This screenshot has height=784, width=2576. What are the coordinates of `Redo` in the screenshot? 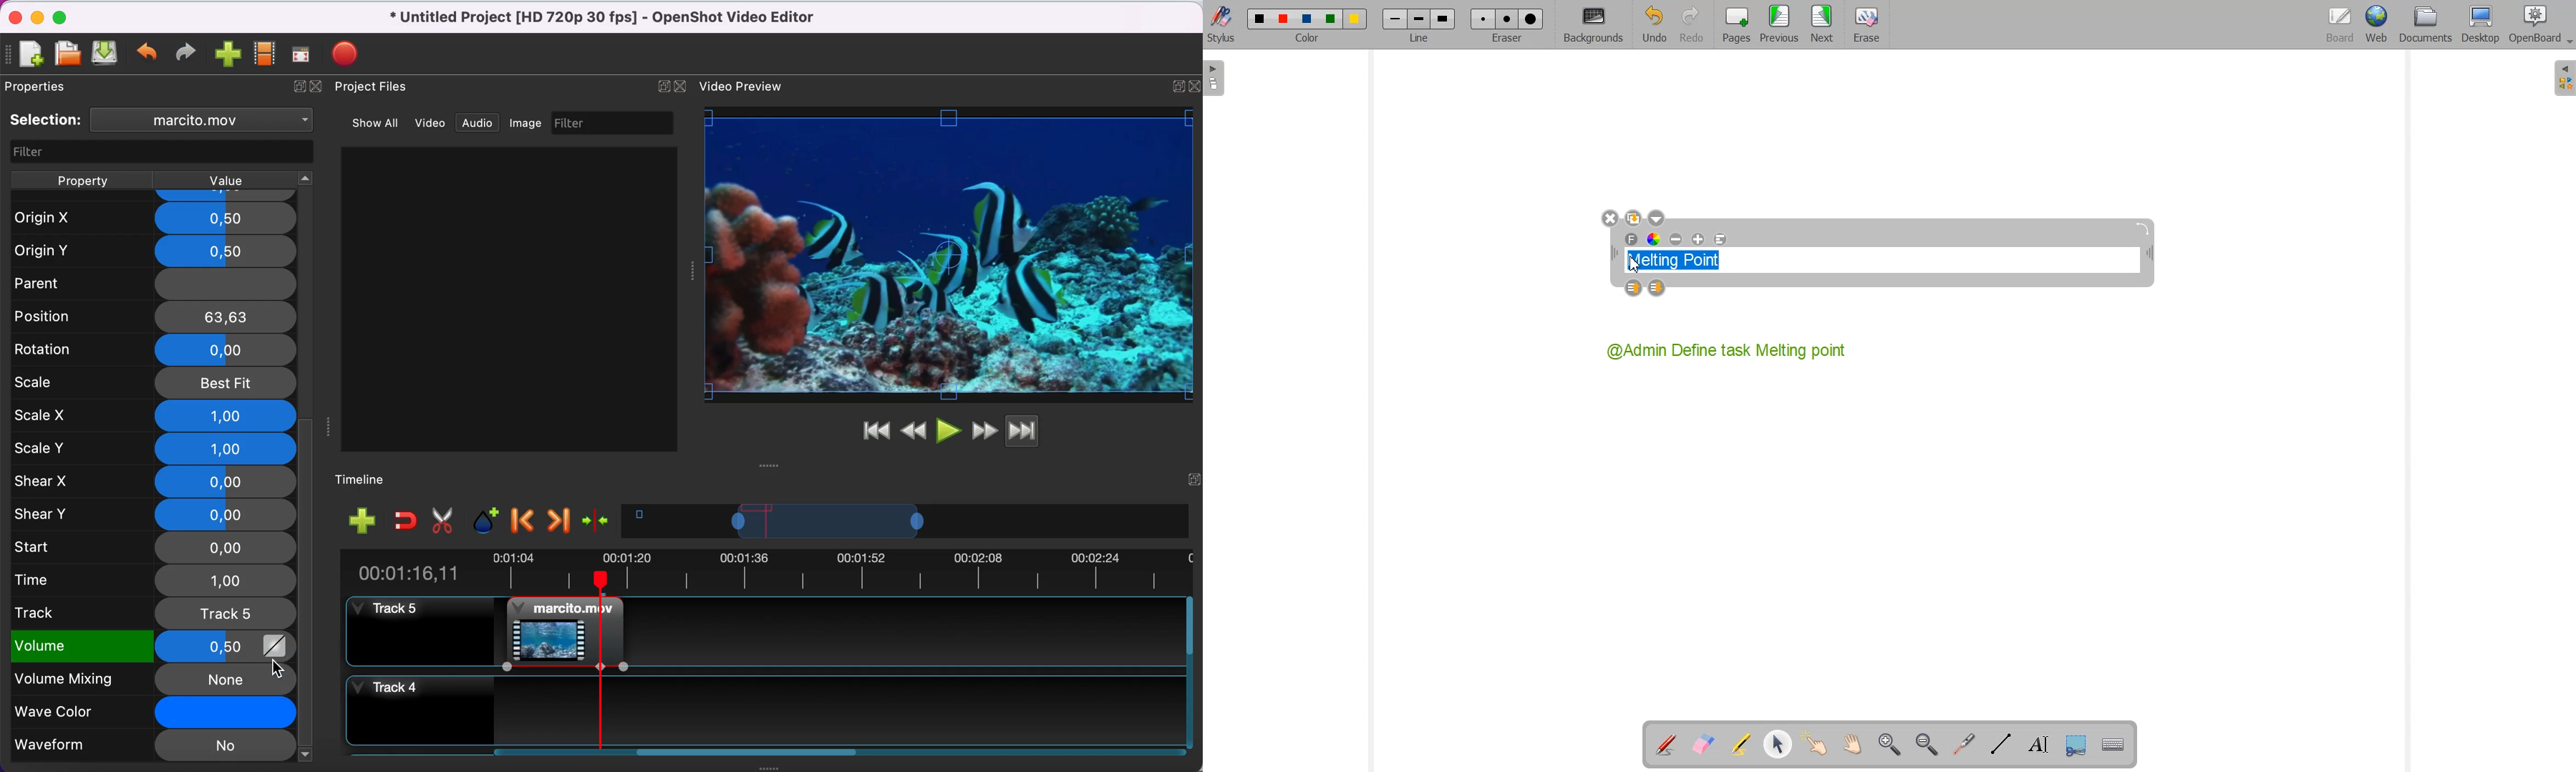 It's located at (1691, 24).